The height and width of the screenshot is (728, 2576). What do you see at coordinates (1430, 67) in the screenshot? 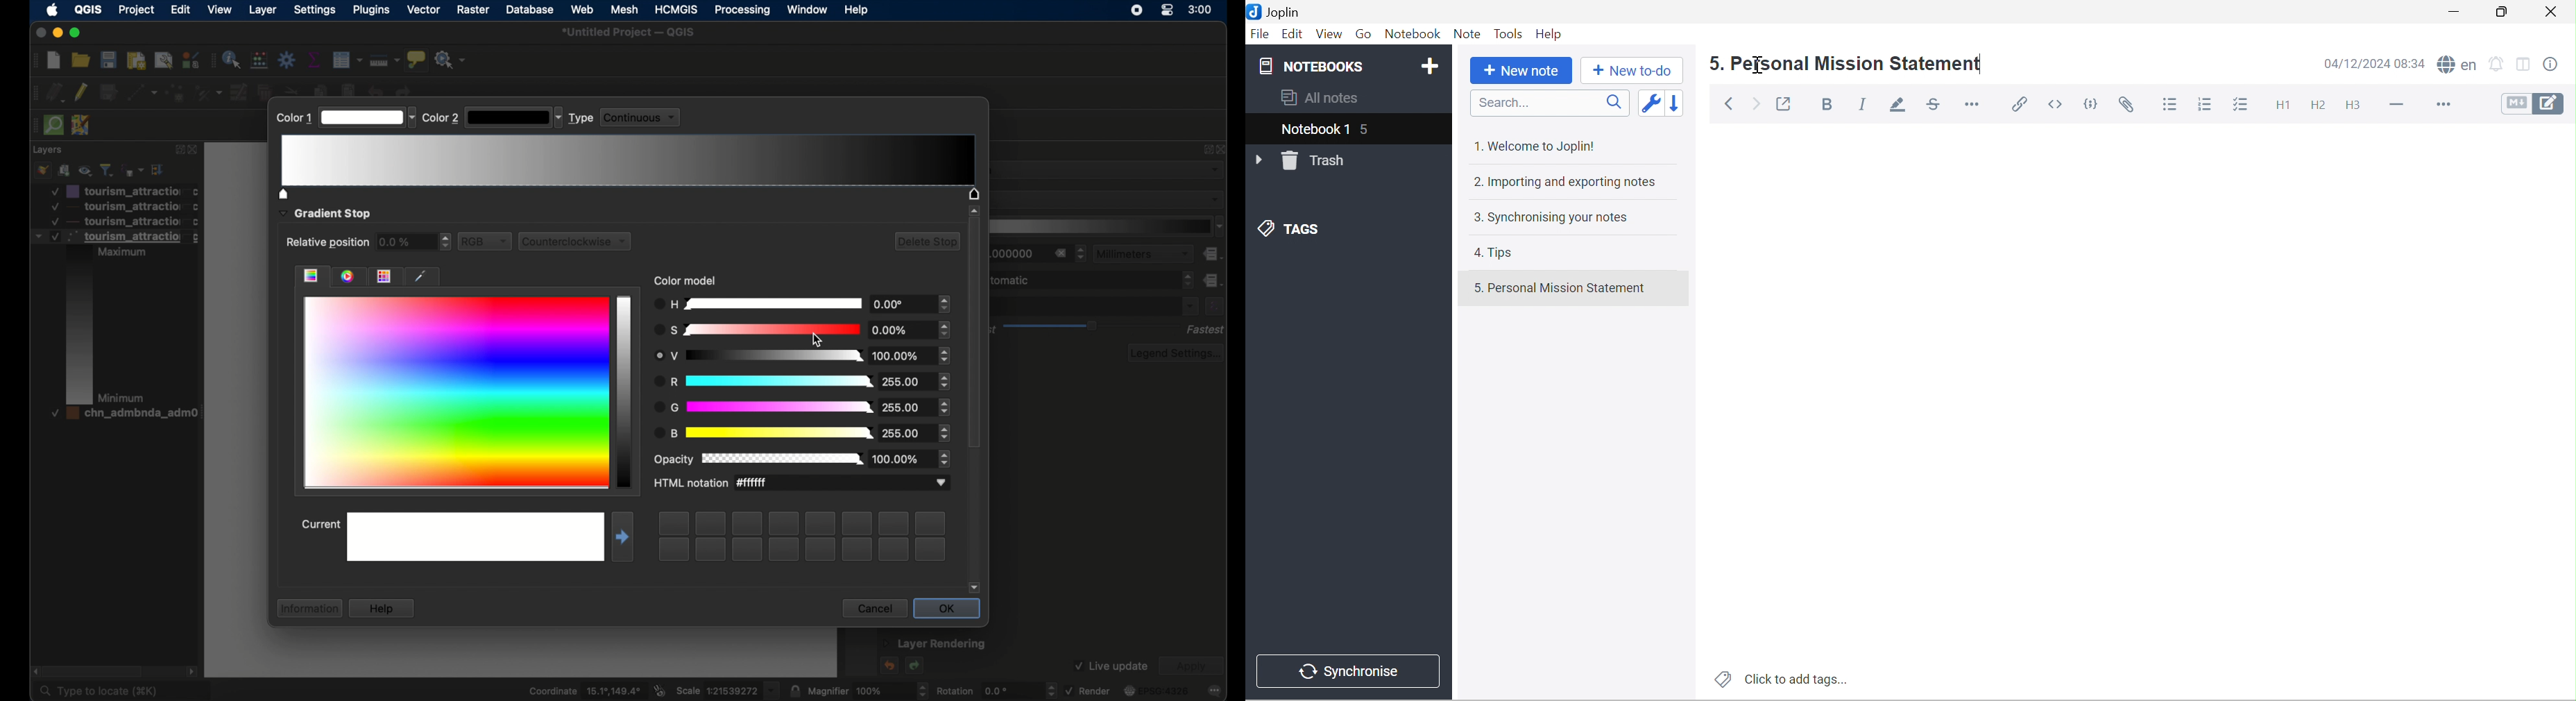
I see `Add notebook` at bounding box center [1430, 67].